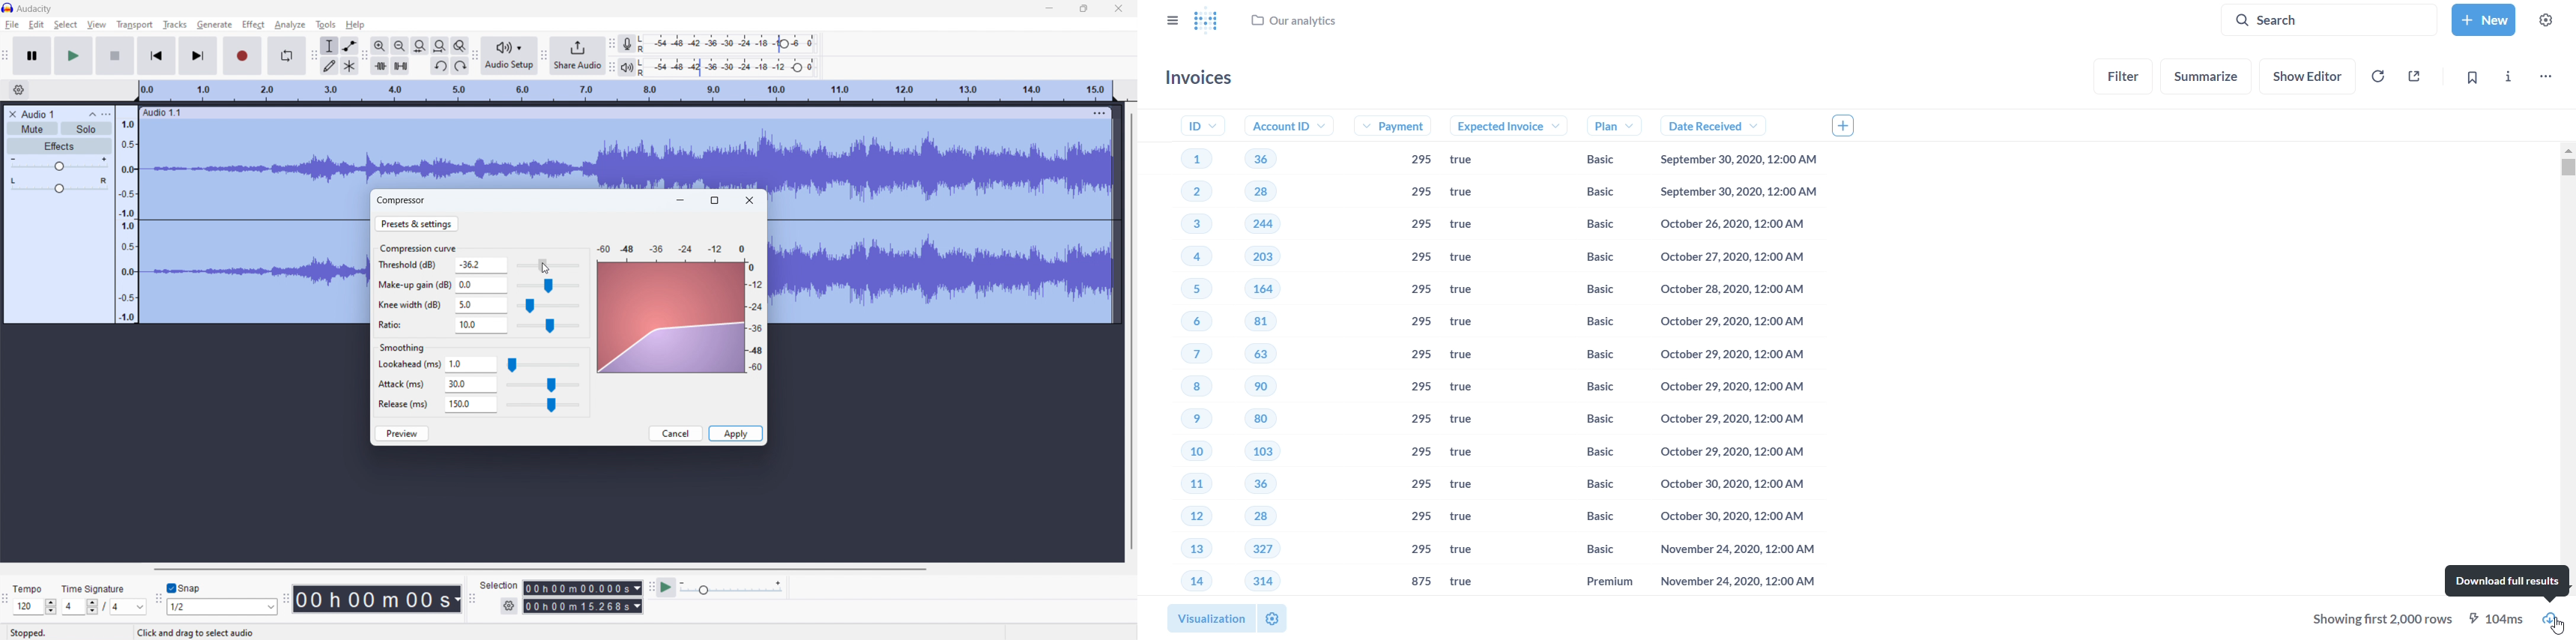  I want to click on effects, so click(59, 146).